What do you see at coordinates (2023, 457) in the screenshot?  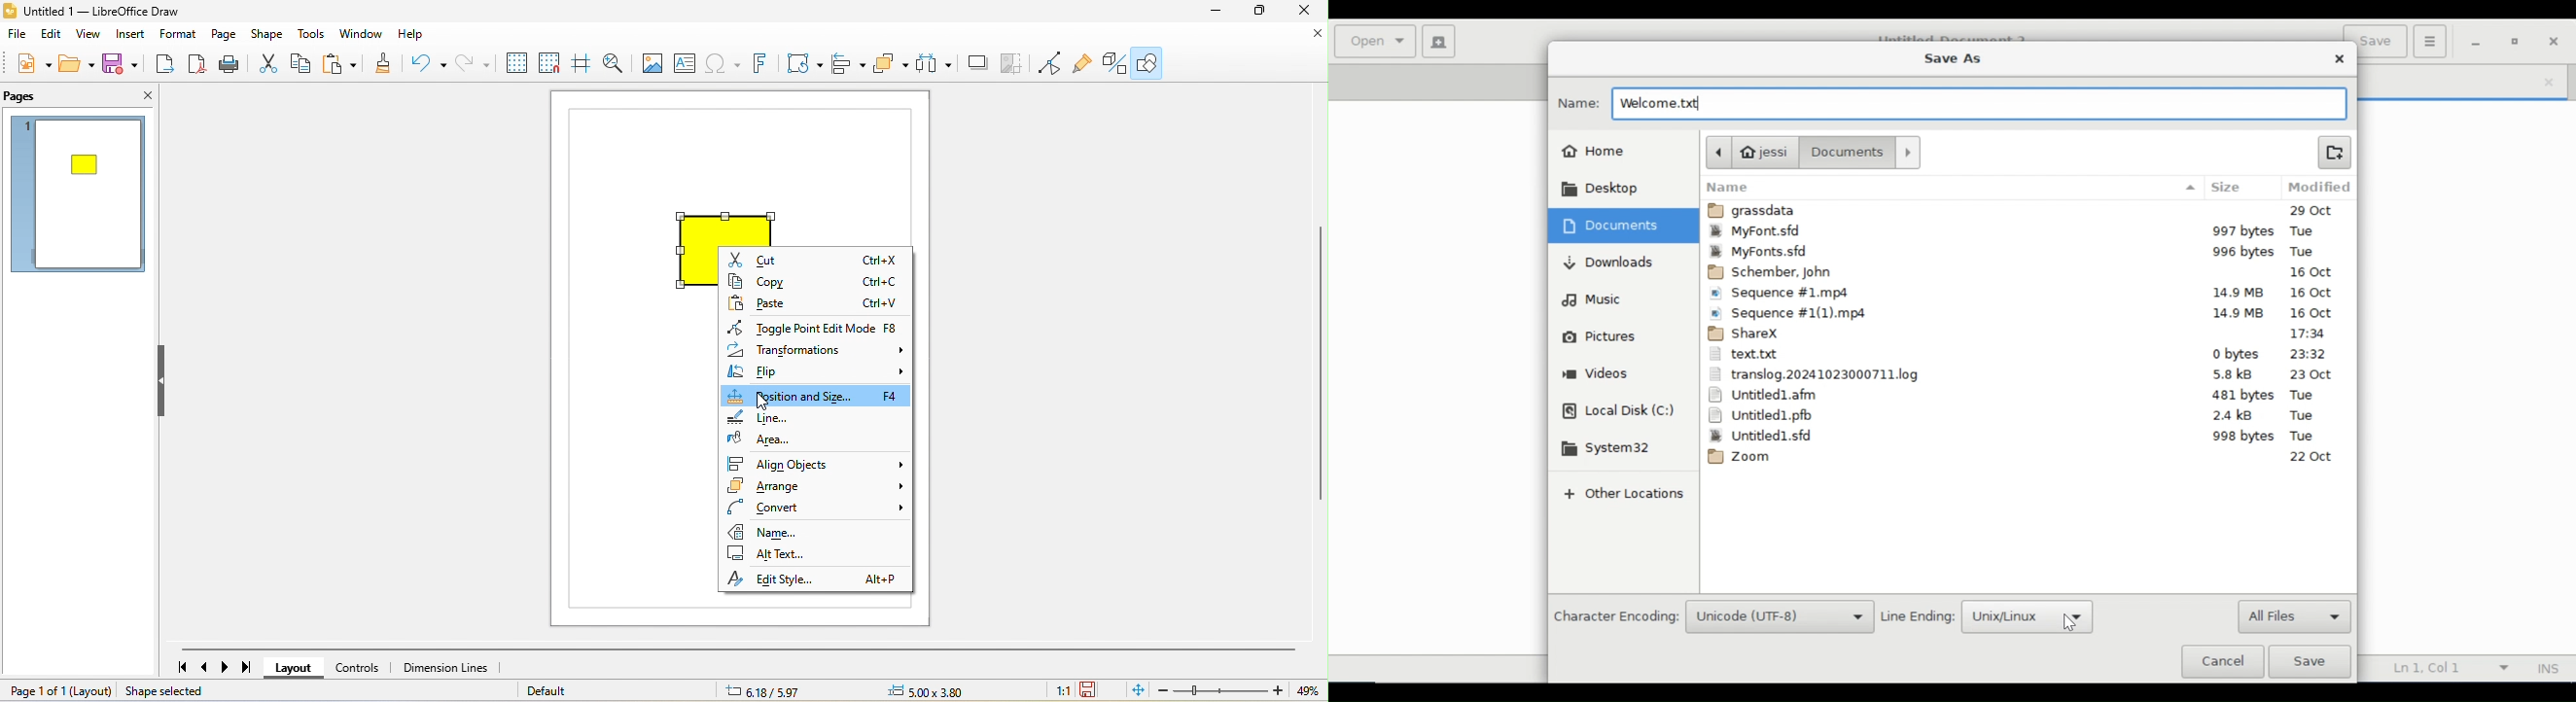 I see `Zoom 22Oct` at bounding box center [2023, 457].